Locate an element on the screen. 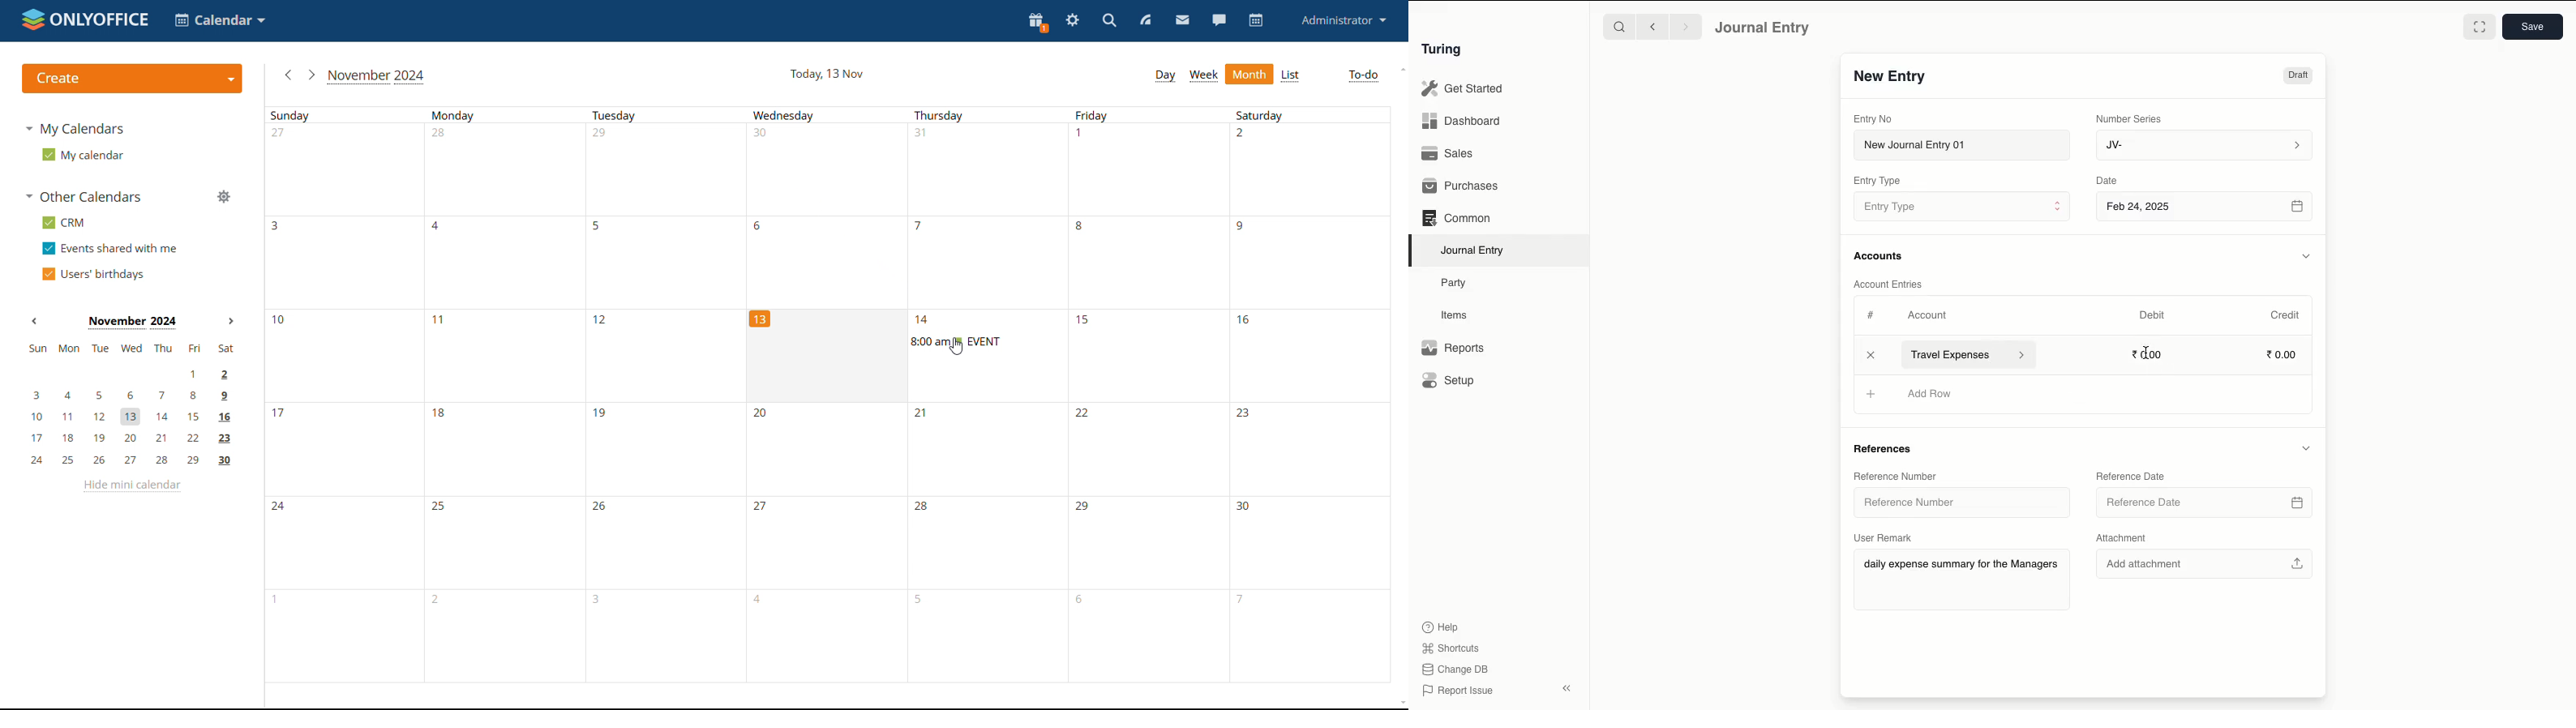 The width and height of the screenshot is (2576, 728). JV- is located at coordinates (2205, 146).